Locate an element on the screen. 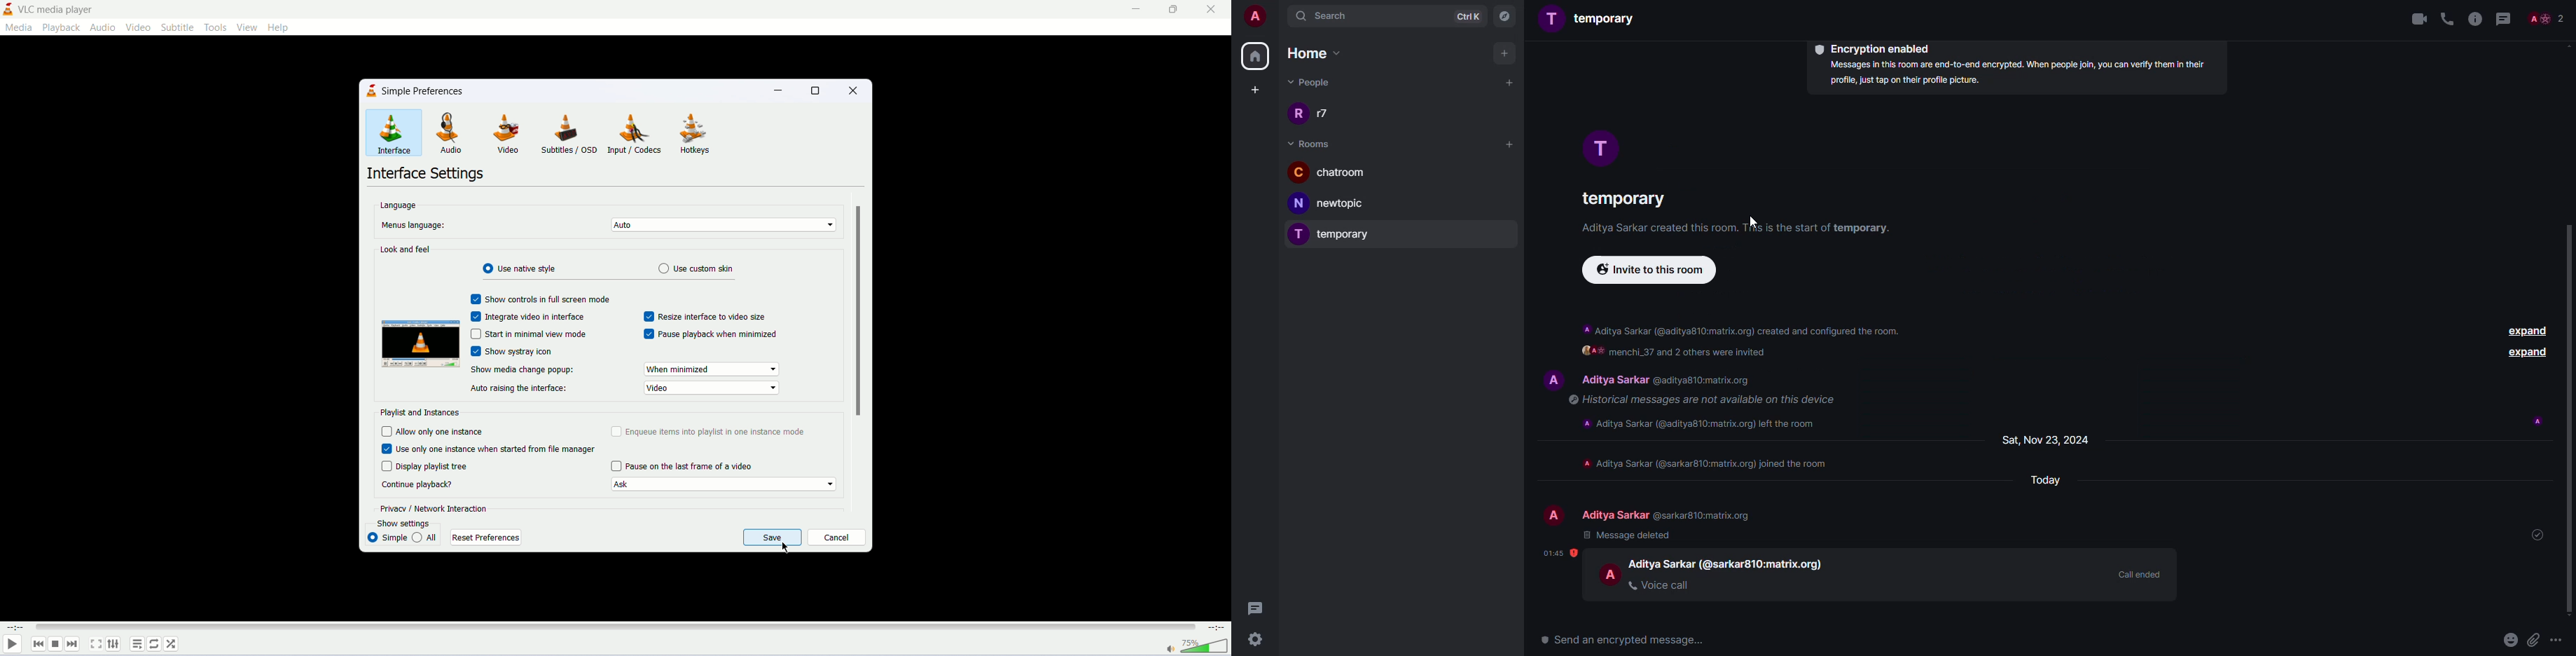 The width and height of the screenshot is (2576, 672). display playlist tree is located at coordinates (437, 466).